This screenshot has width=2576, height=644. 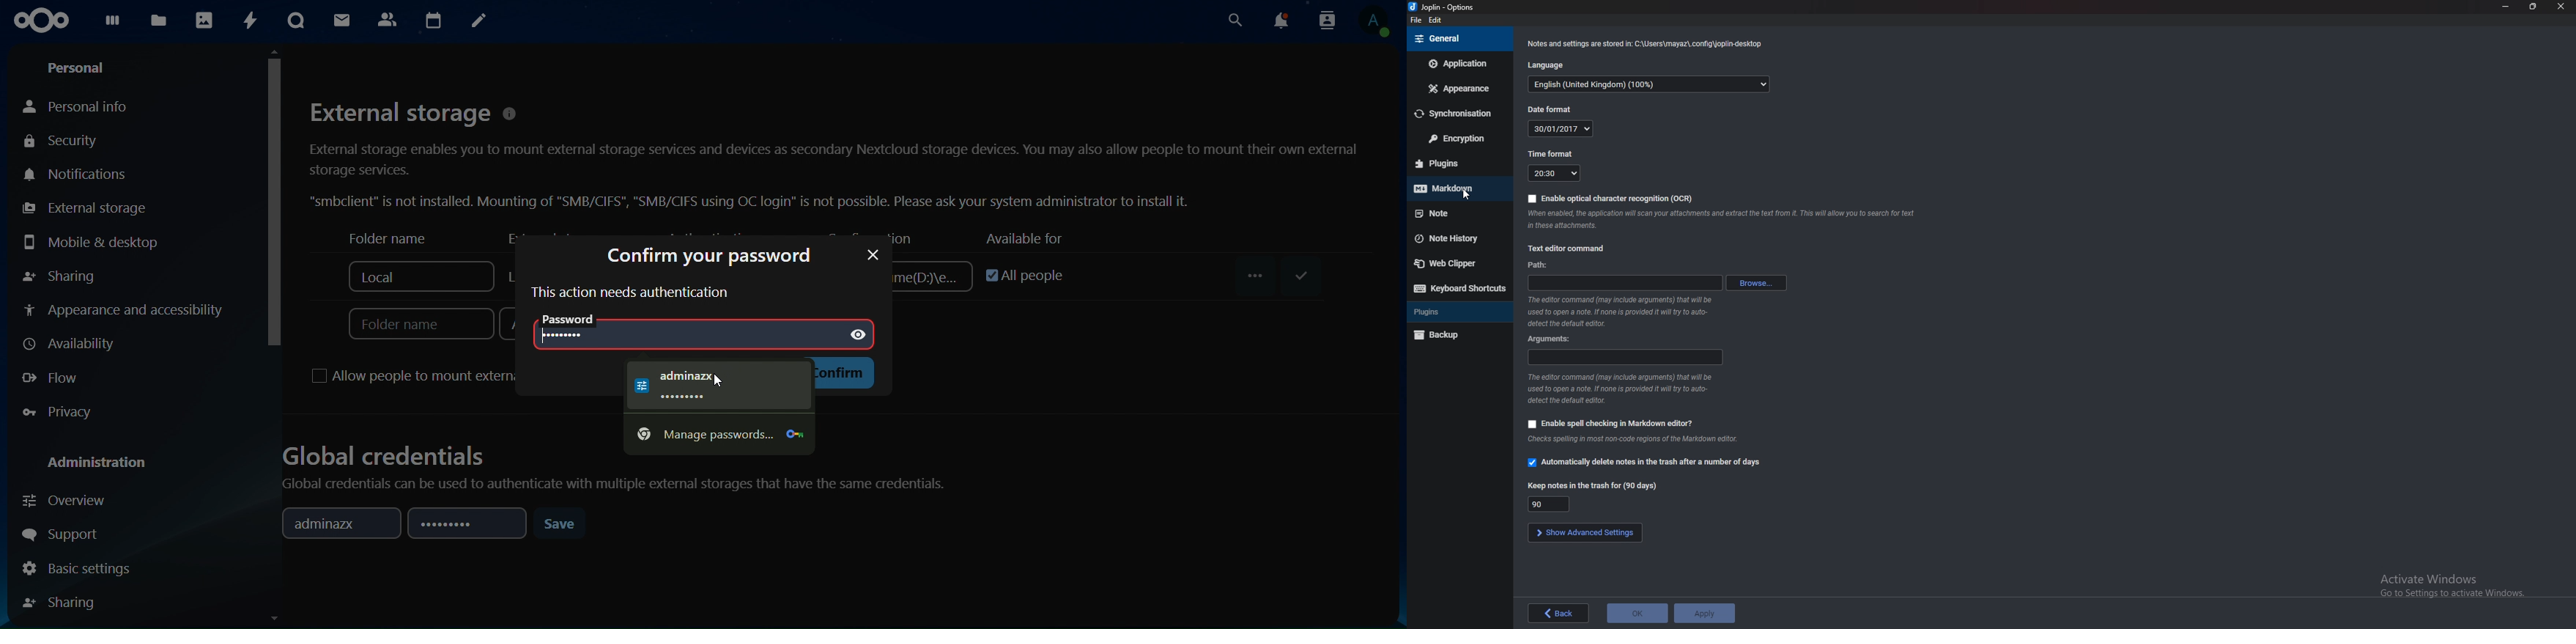 What do you see at coordinates (1021, 238) in the screenshot?
I see `available for` at bounding box center [1021, 238].